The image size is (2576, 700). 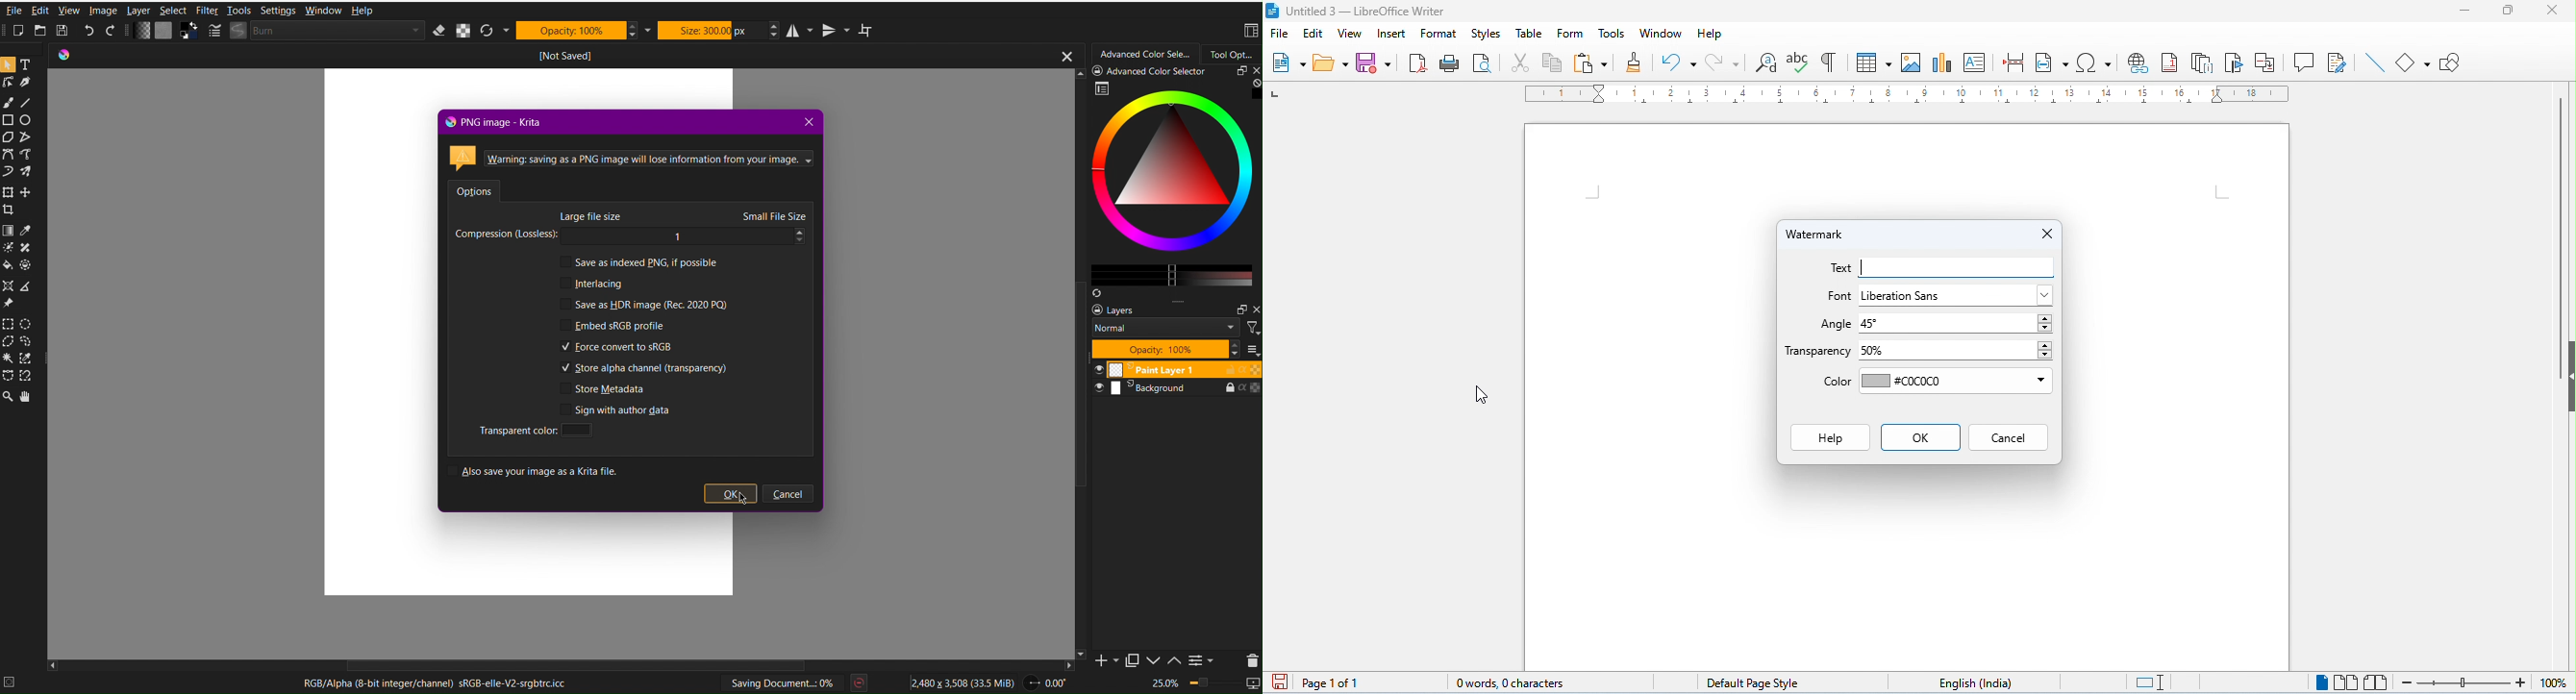 I want to click on typing cursor, so click(x=1864, y=266).